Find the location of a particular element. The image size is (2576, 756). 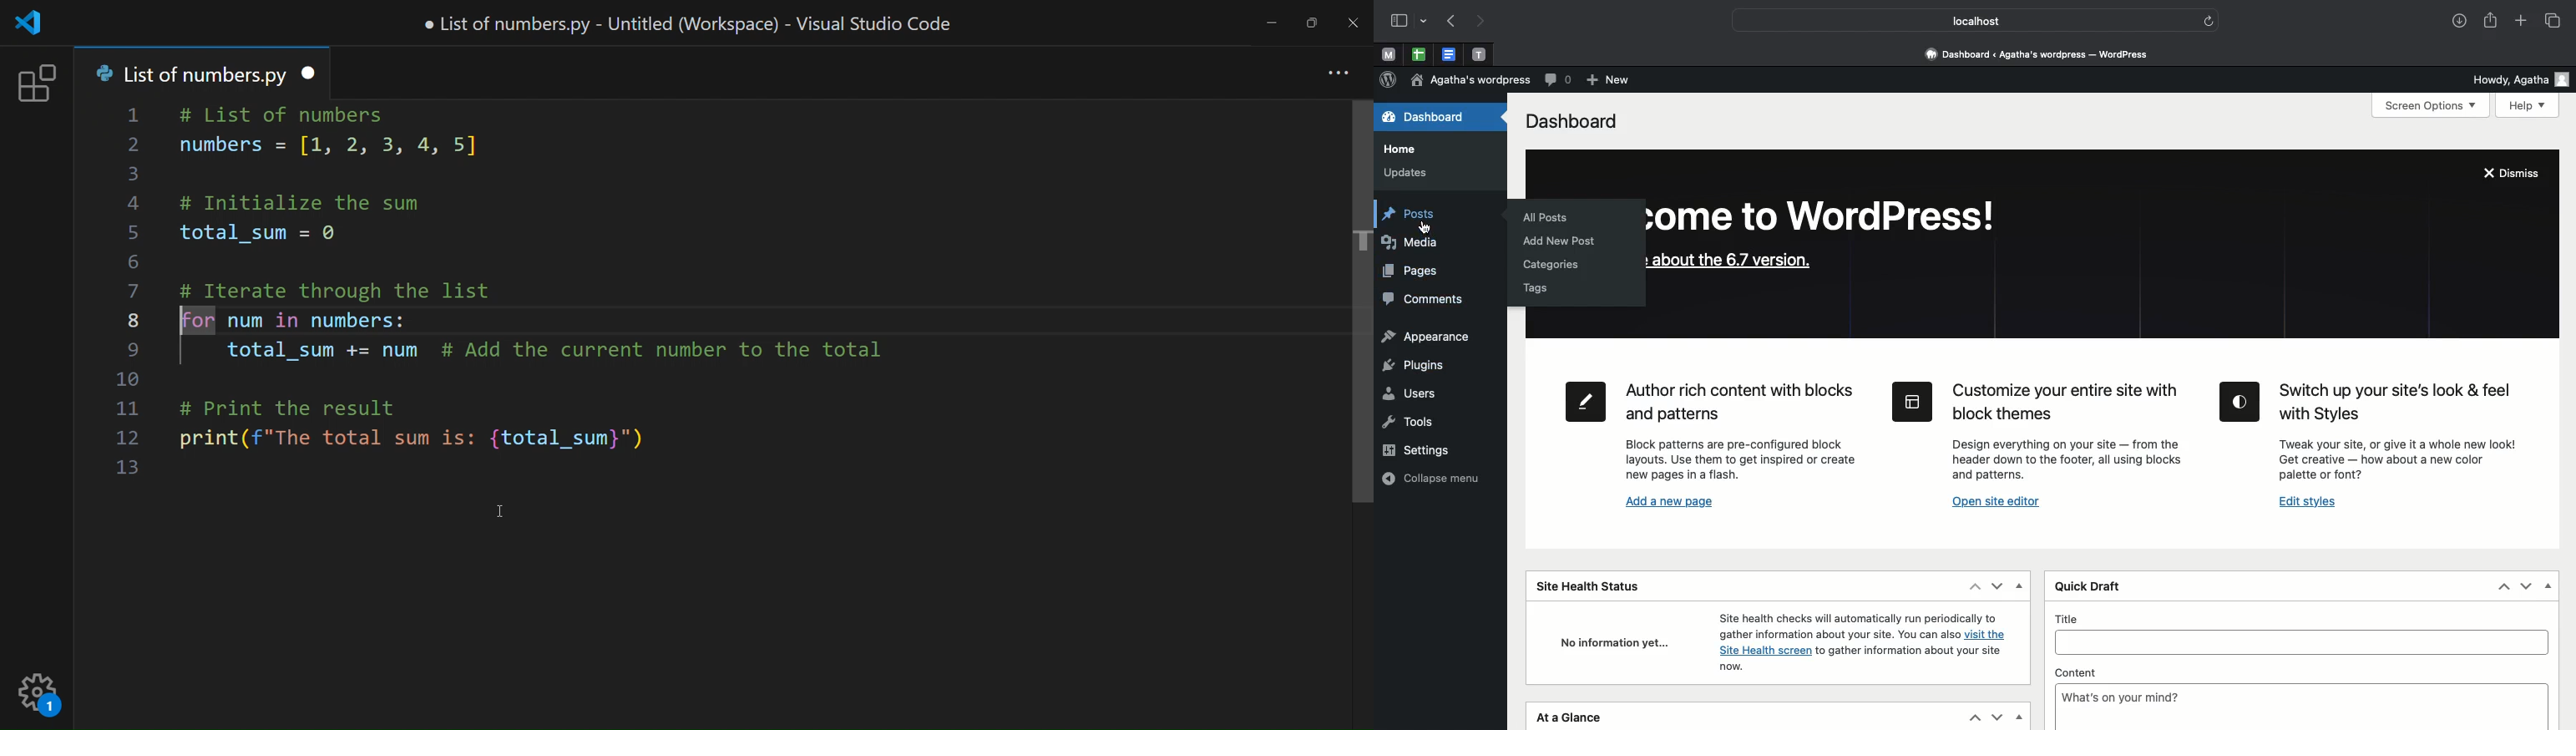

Customize your entire site with block themes Design everything on your site — from the header down to the footer, all using blocks and patterns. is located at coordinates (2036, 428).